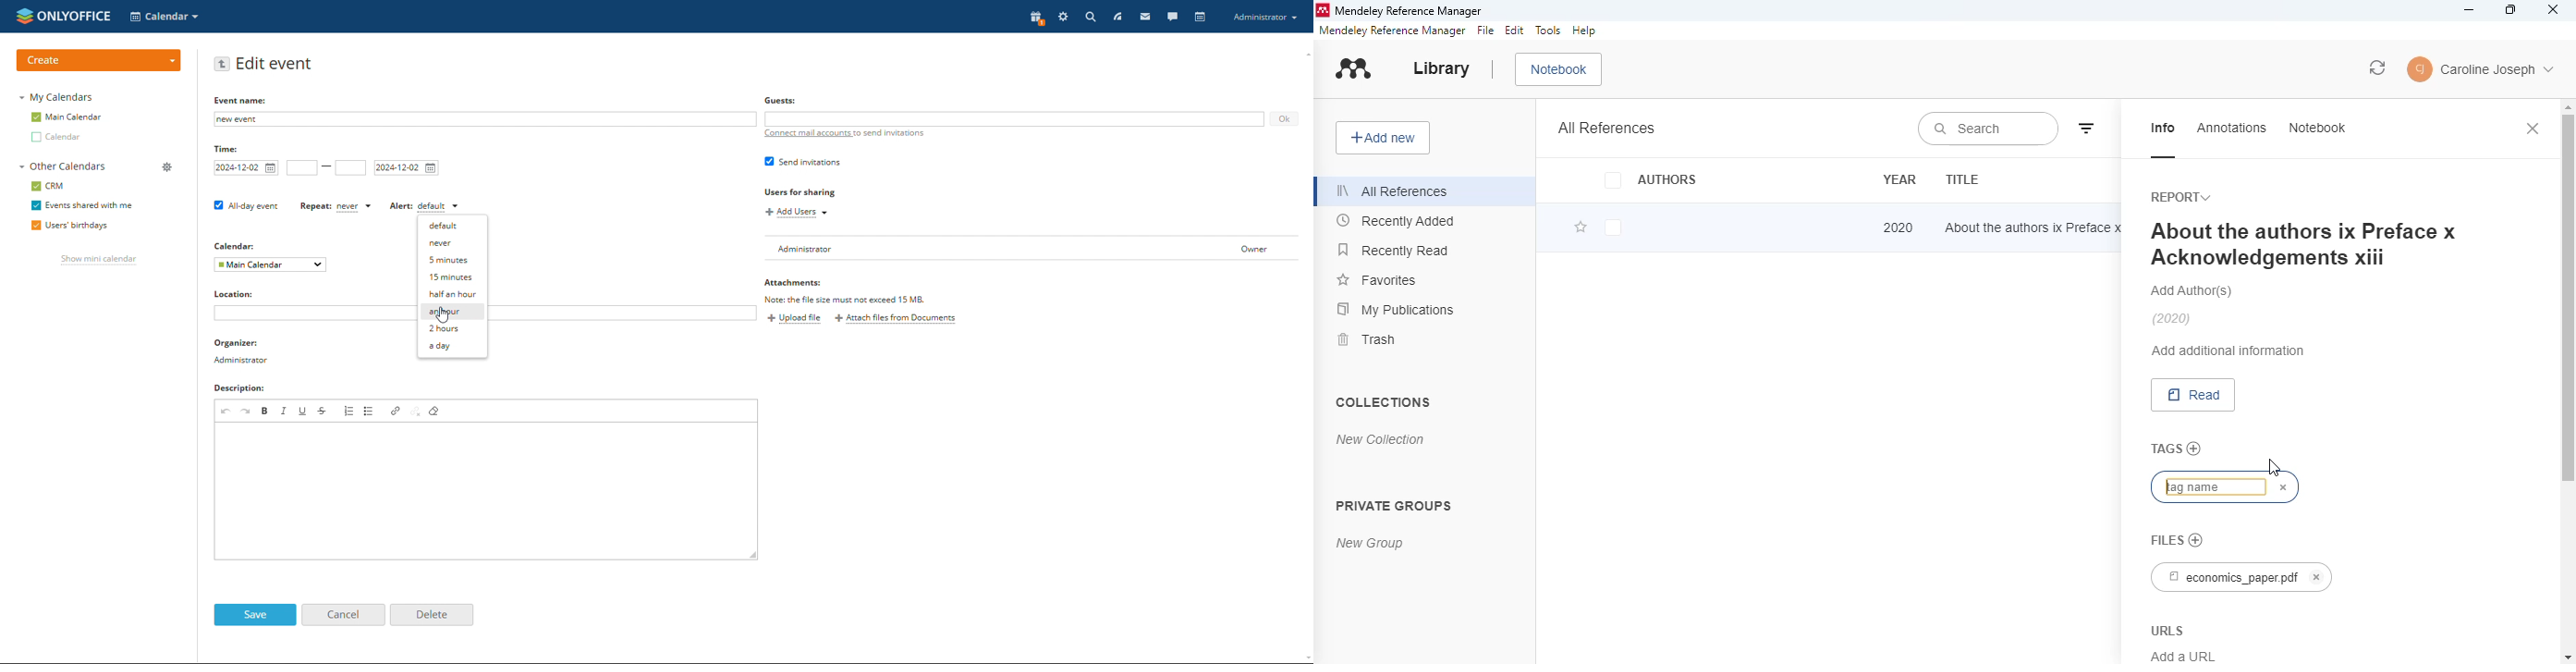  Describe the element at coordinates (1898, 227) in the screenshot. I see `2020` at that location.